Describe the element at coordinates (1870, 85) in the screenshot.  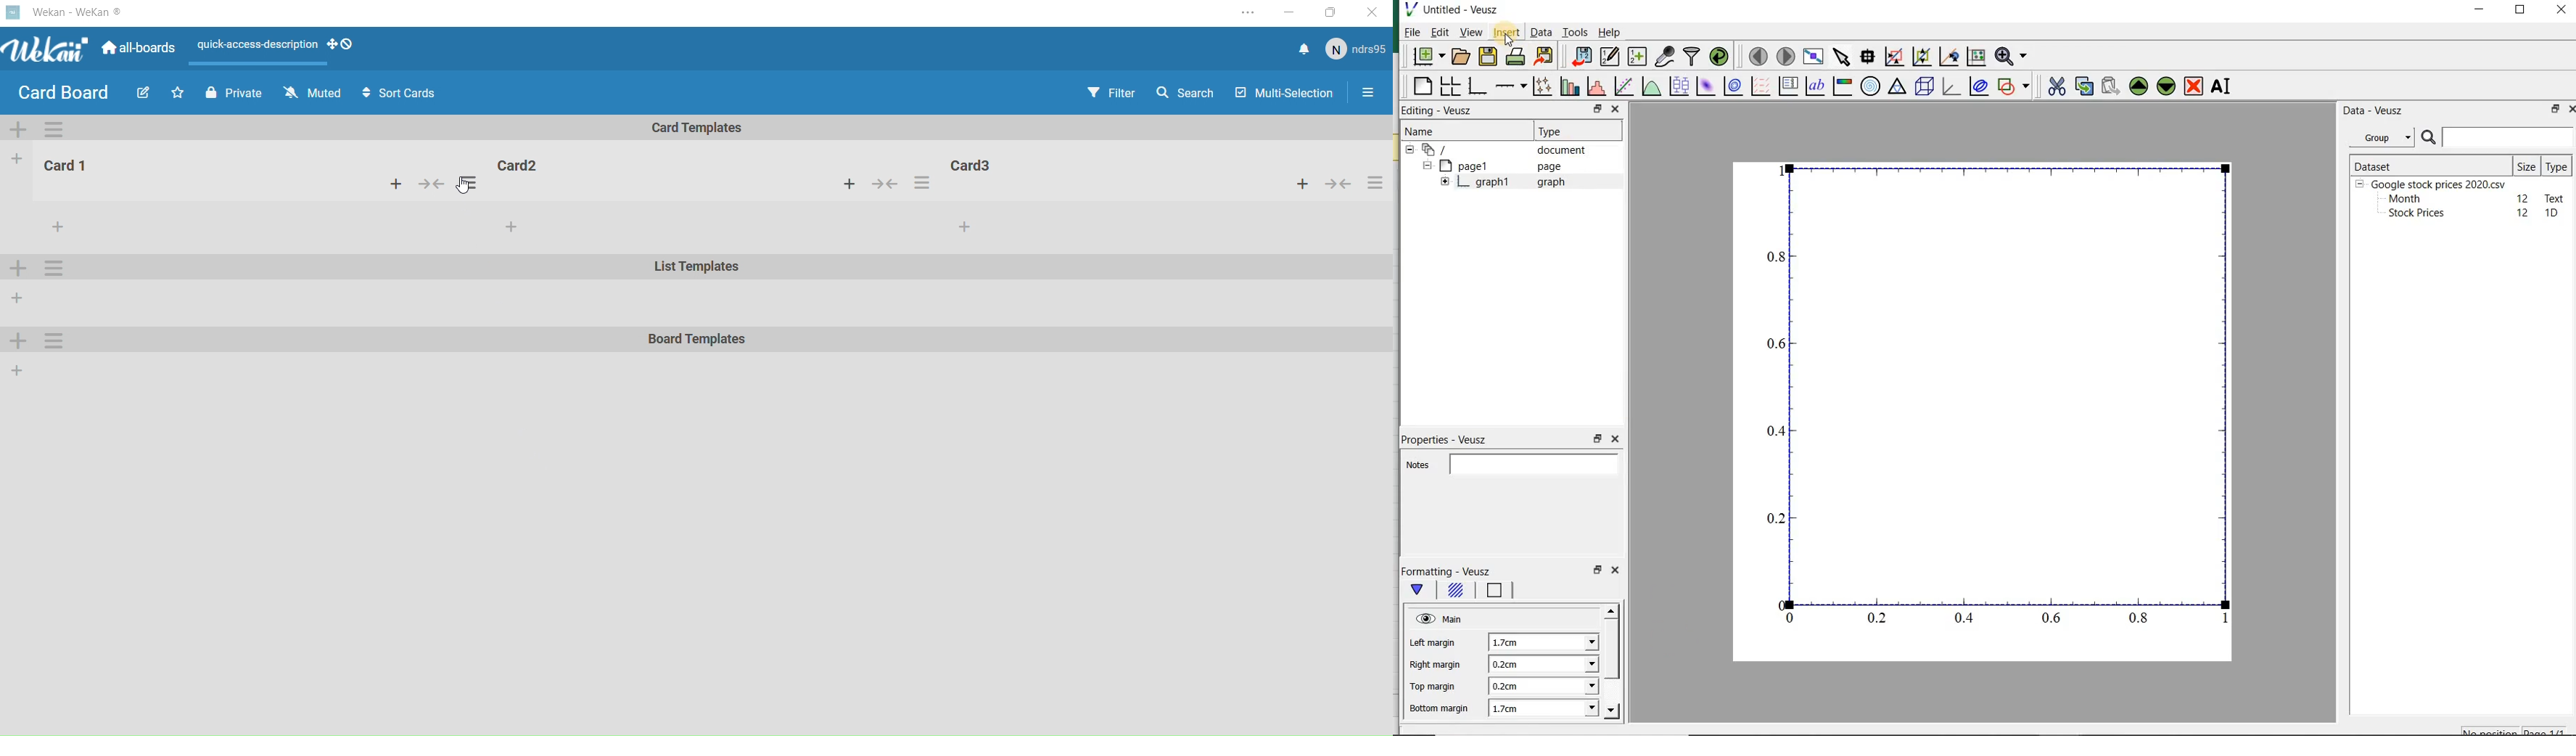
I see `polar graph` at that location.